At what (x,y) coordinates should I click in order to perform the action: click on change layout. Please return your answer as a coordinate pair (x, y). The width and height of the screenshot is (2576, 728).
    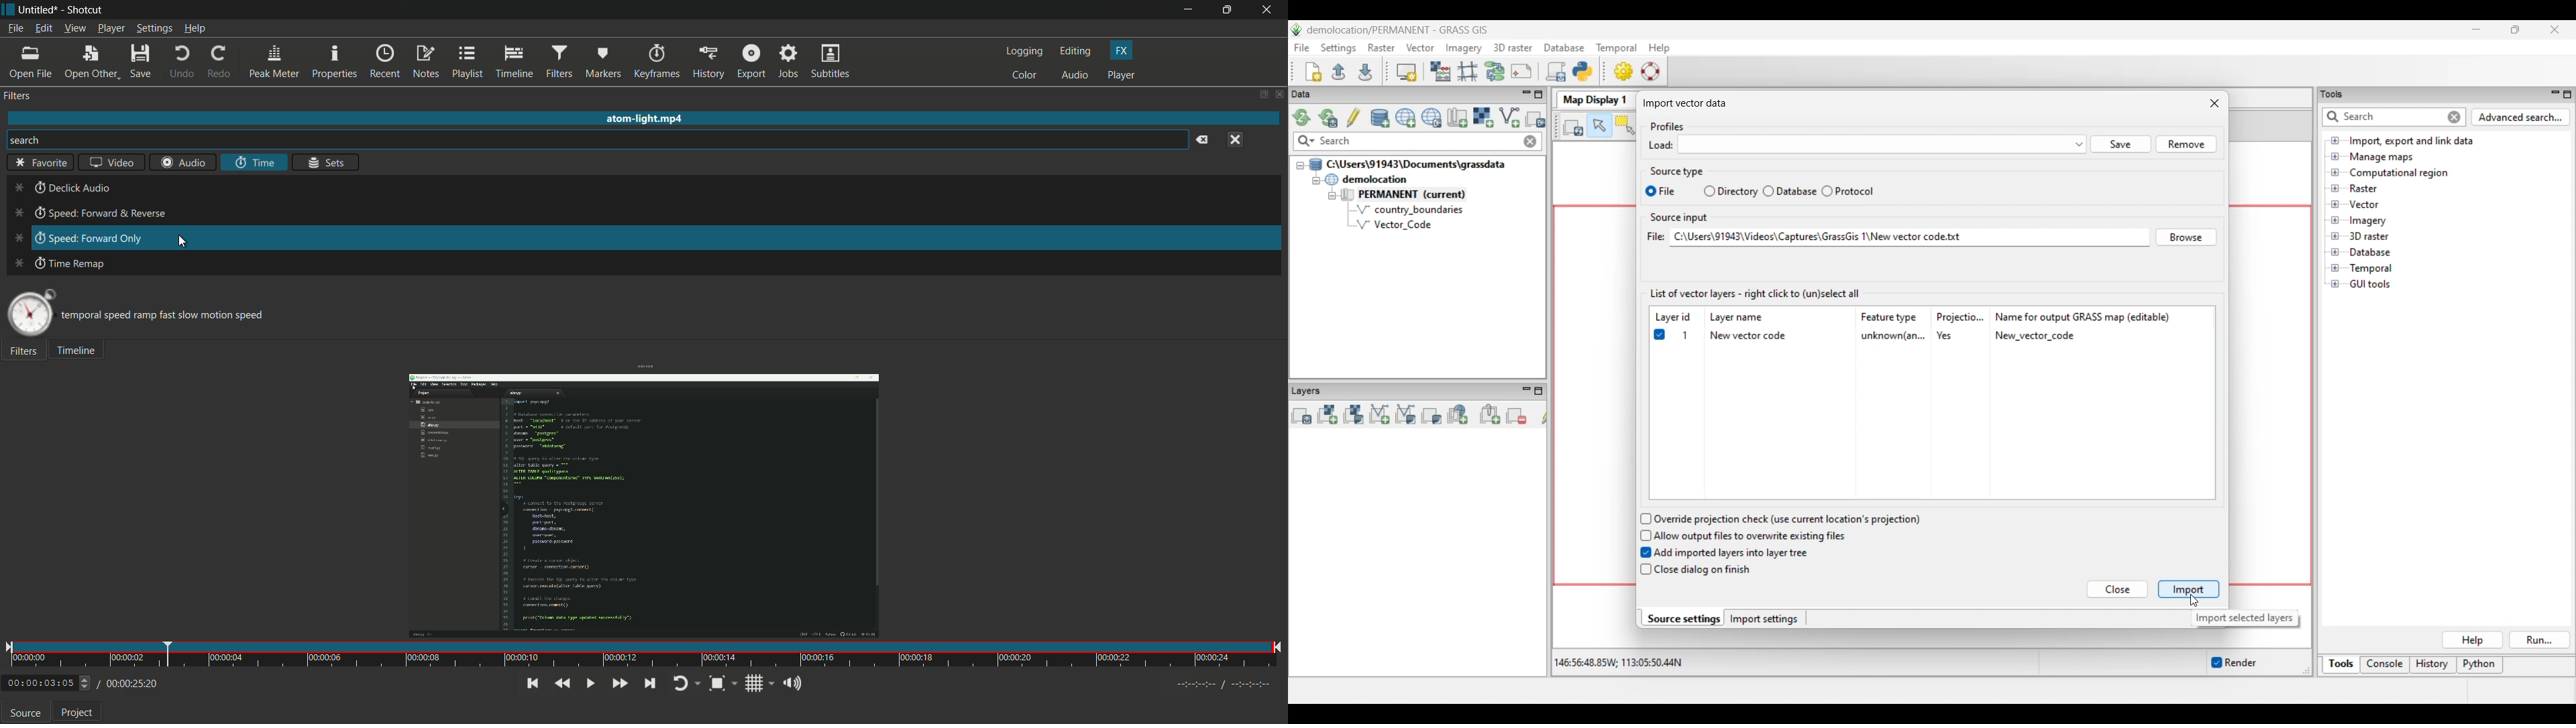
    Looking at the image, I should click on (1261, 95).